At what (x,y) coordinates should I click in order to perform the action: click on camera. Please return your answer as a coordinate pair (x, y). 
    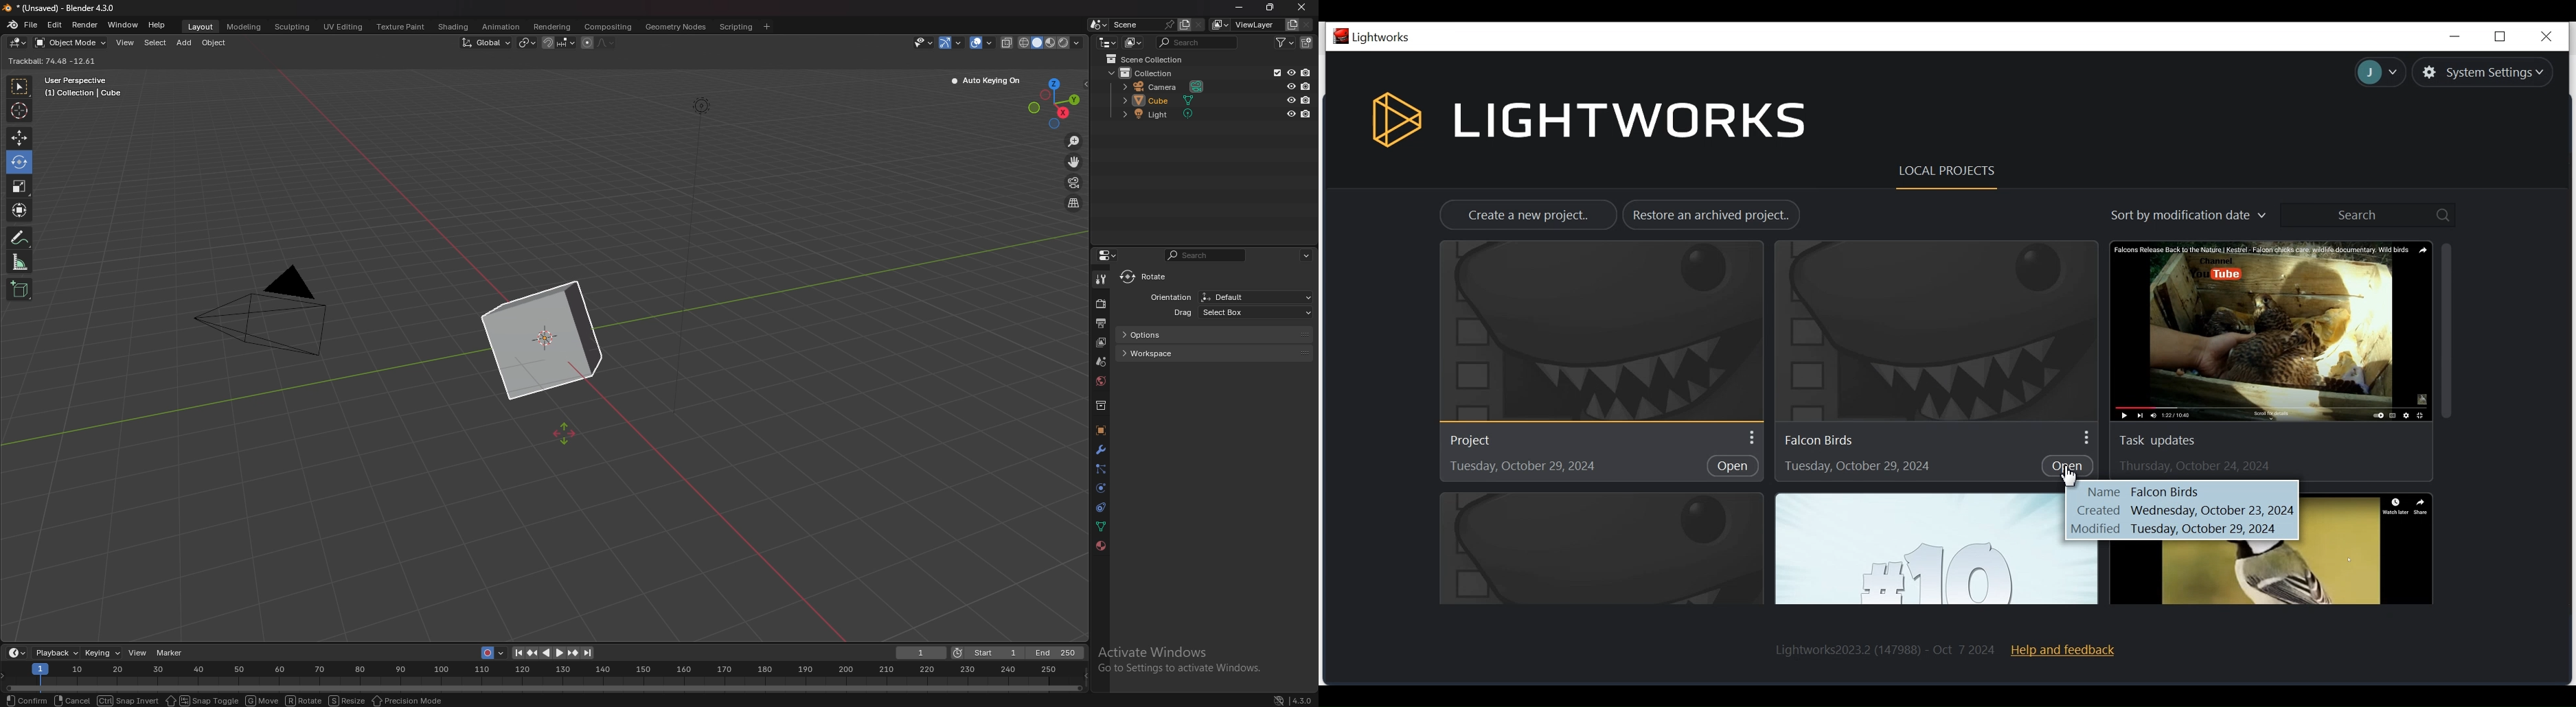
    Looking at the image, I should click on (274, 312).